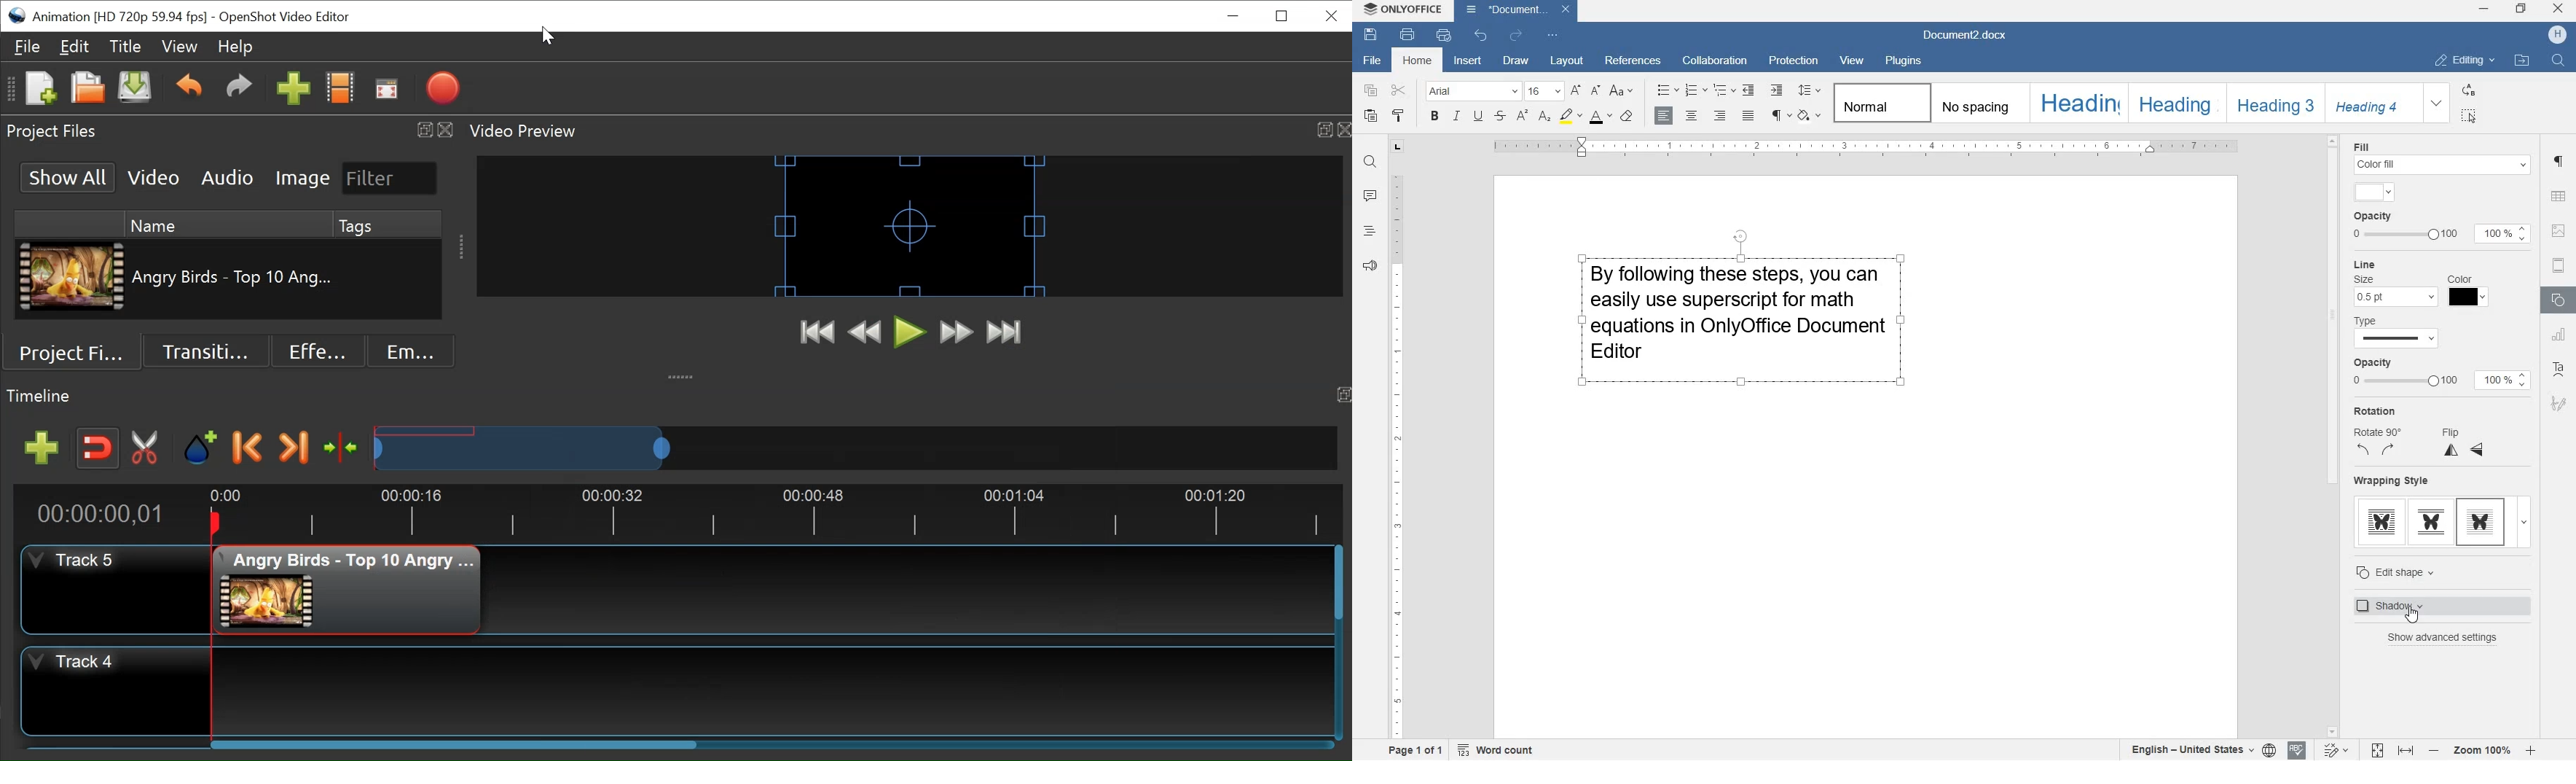  Describe the element at coordinates (2078, 103) in the screenshot. I see `HEADING 1` at that location.